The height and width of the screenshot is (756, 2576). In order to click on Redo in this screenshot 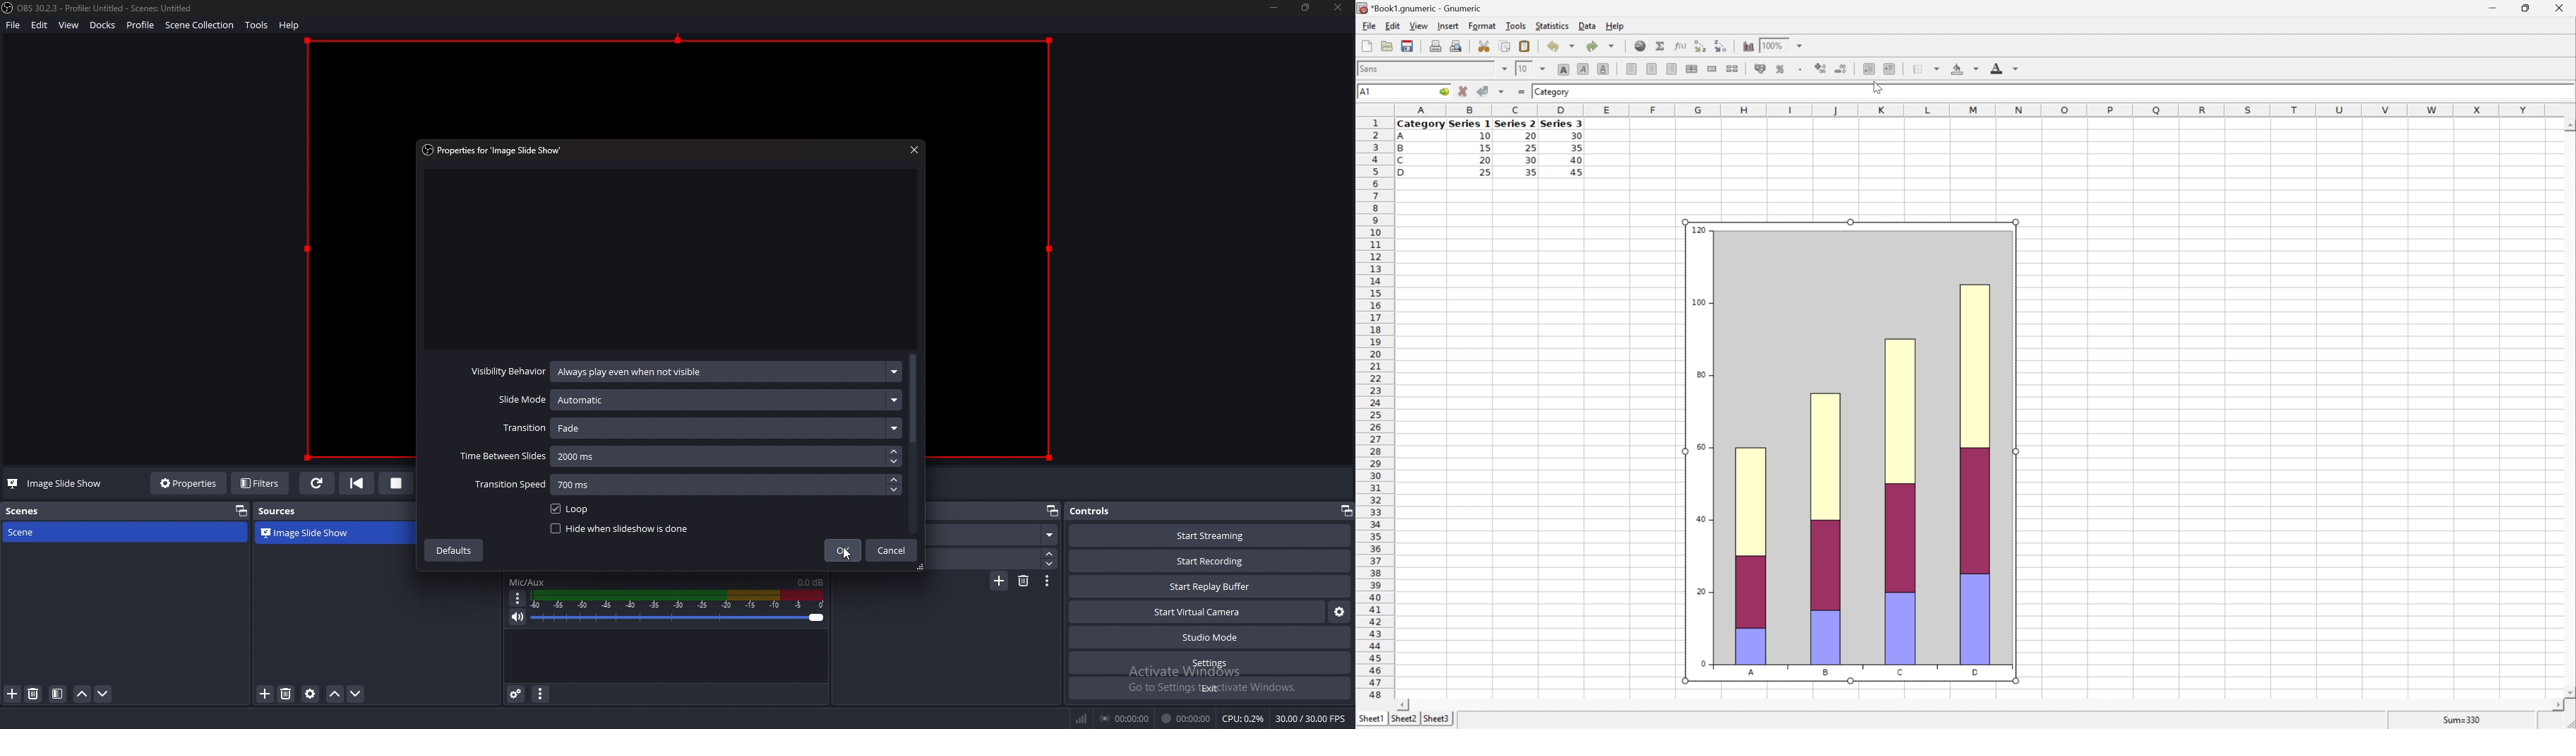, I will do `click(1599, 45)`.